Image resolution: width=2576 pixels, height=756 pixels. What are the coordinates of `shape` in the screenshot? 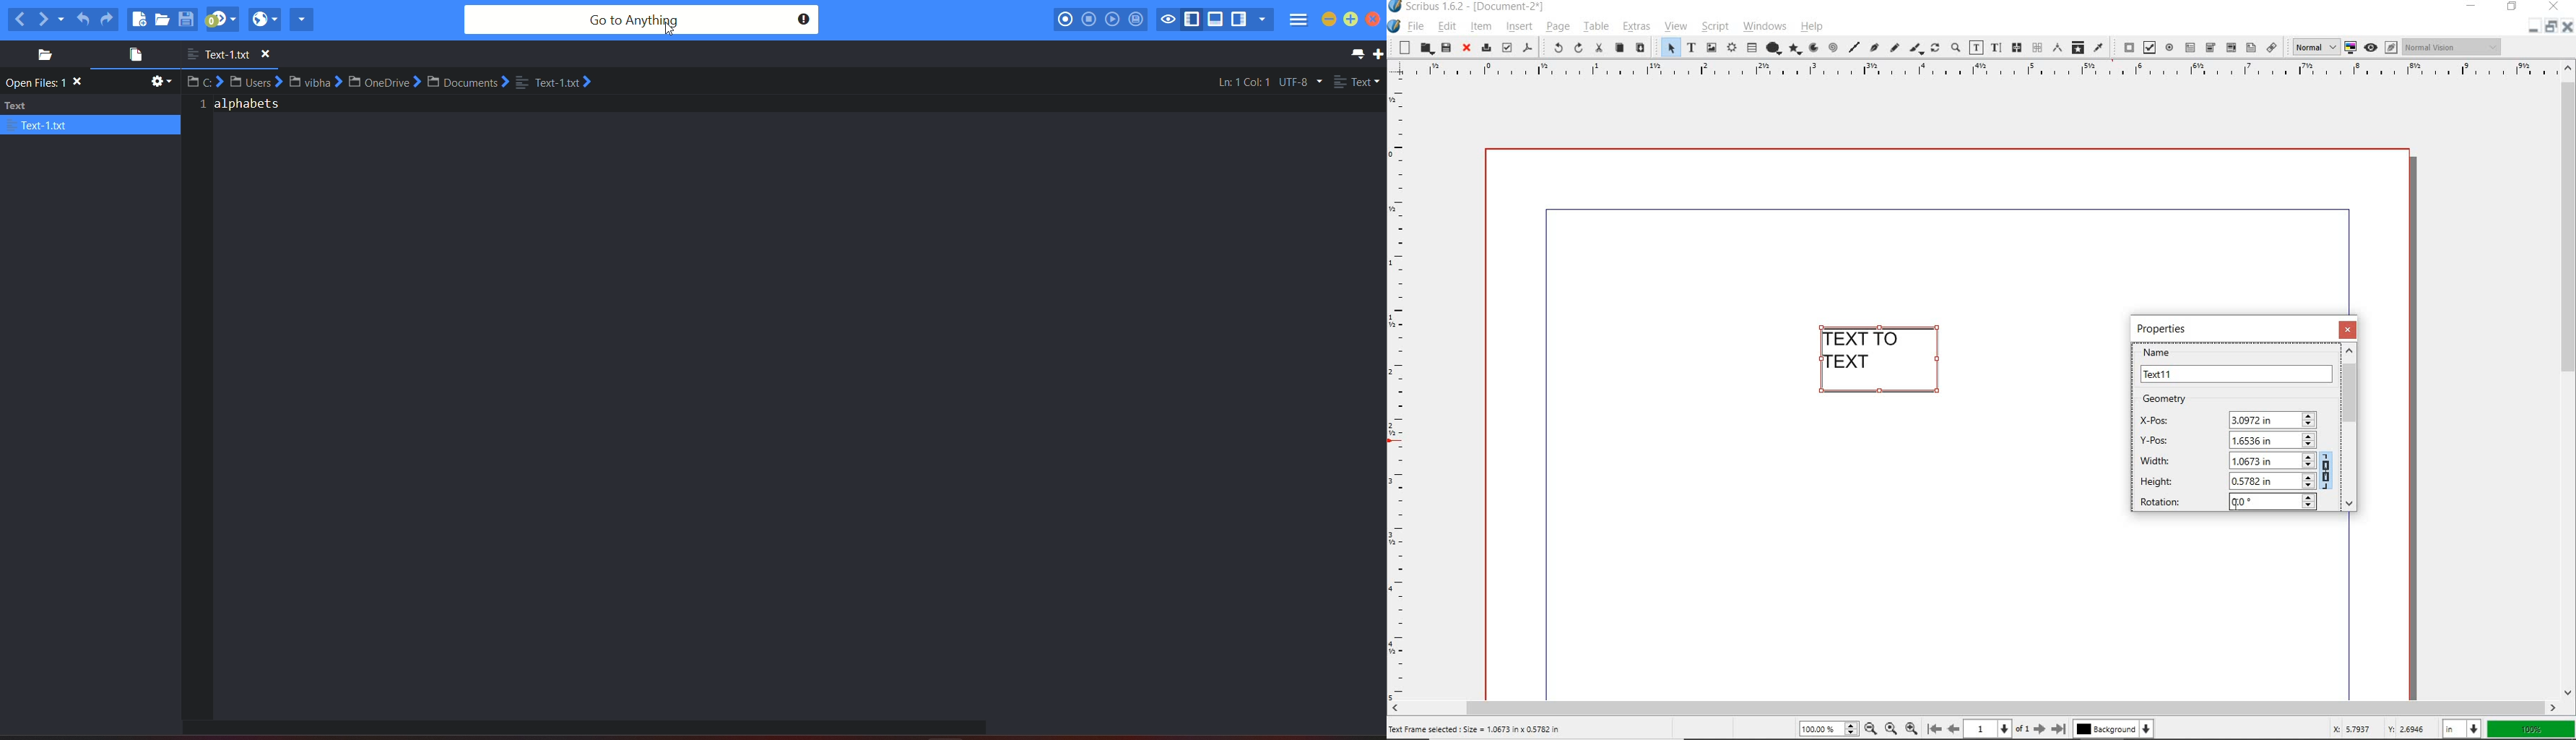 It's located at (1773, 47).